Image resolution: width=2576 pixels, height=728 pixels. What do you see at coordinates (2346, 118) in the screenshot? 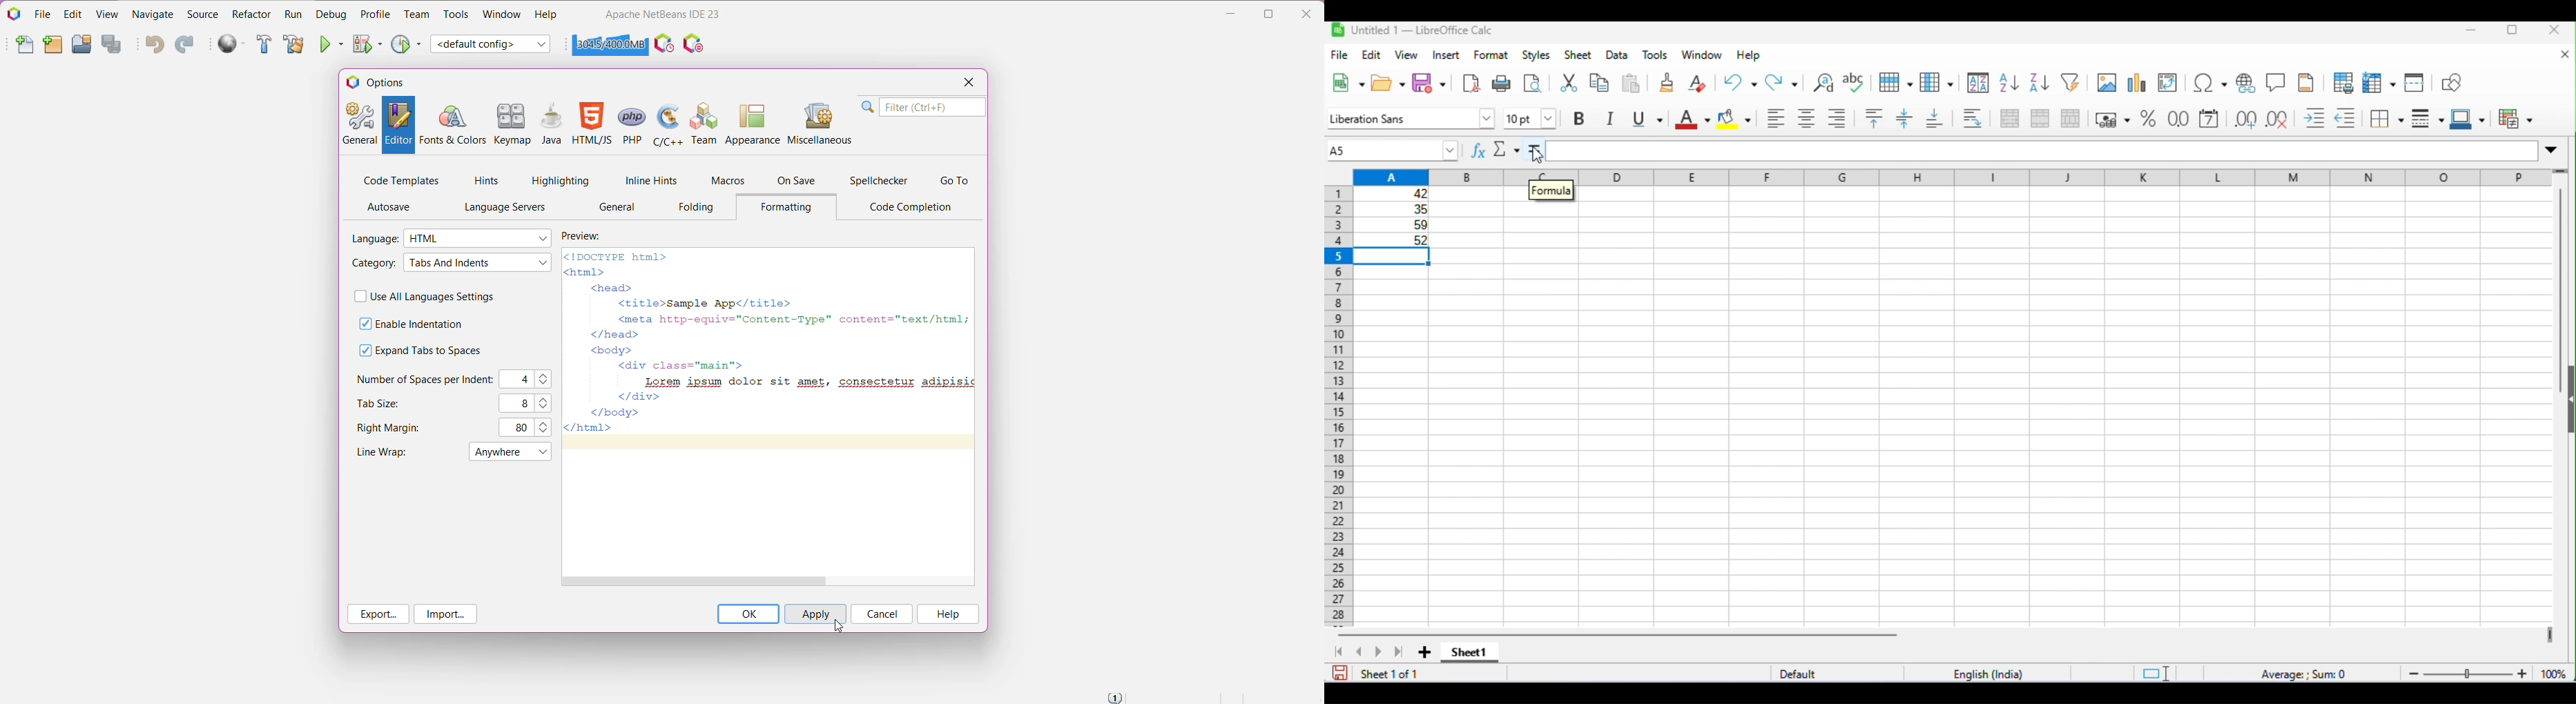
I see `decrease indent` at bounding box center [2346, 118].